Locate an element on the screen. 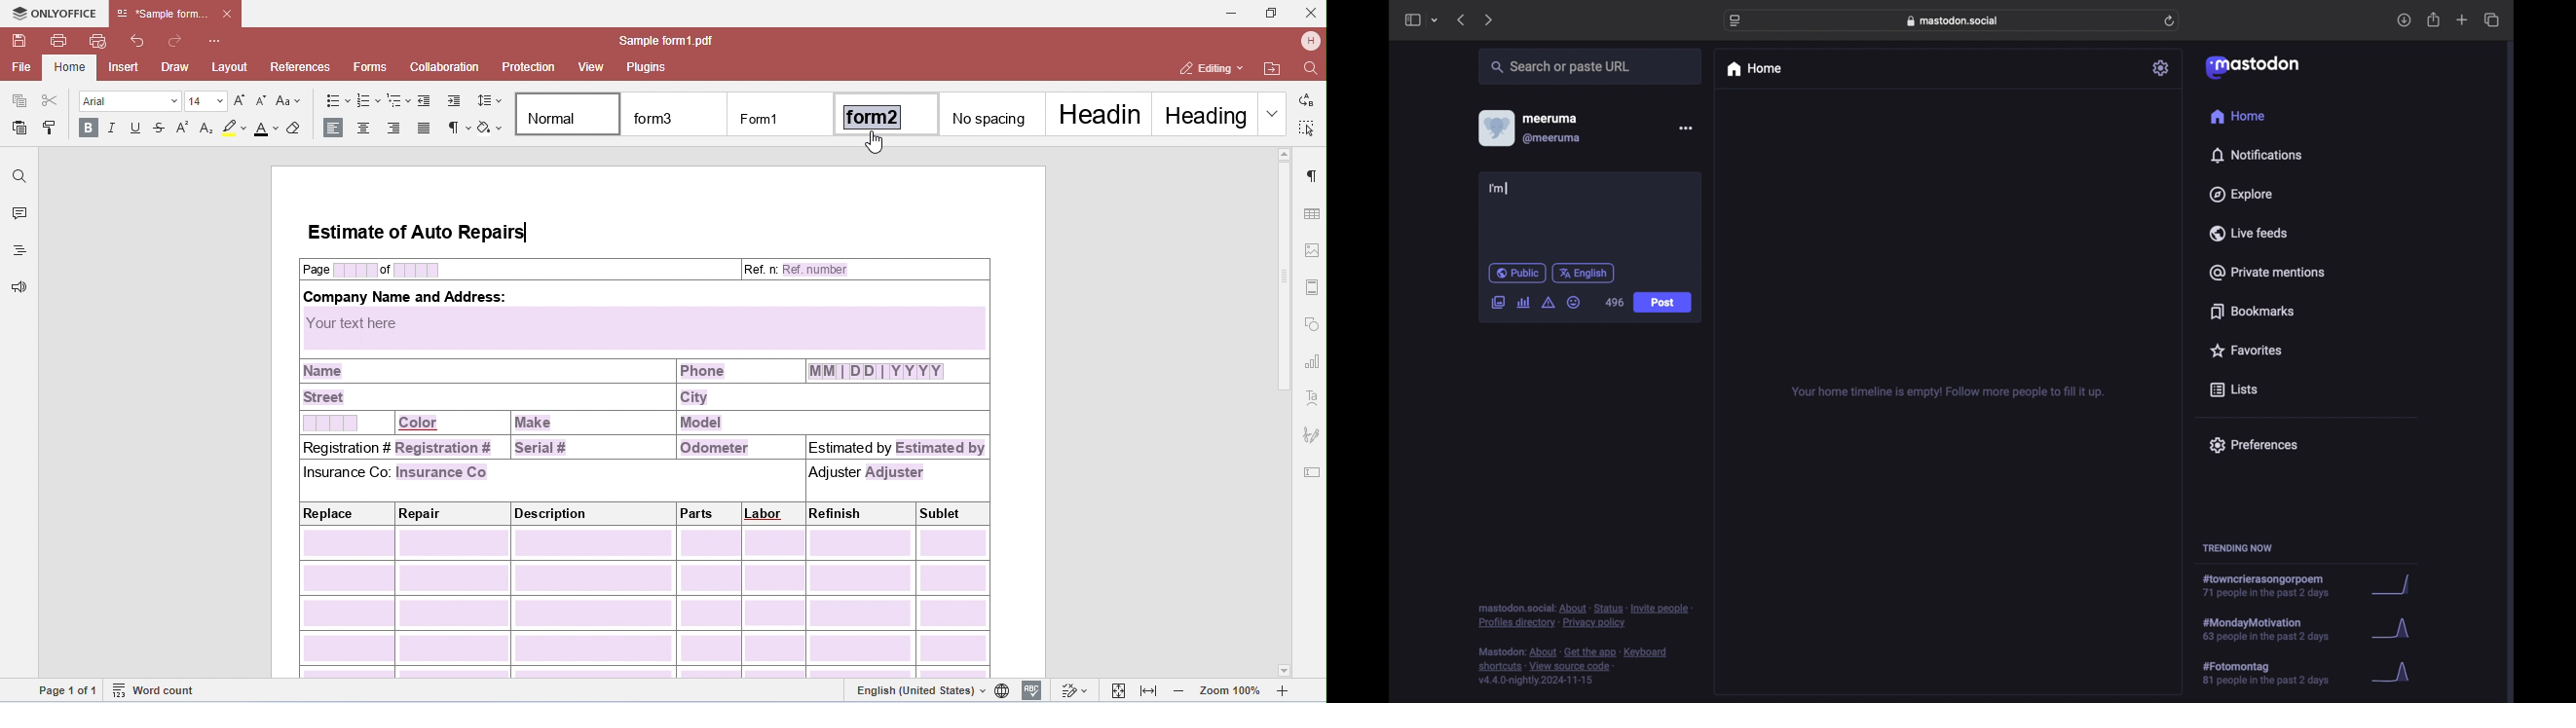 The image size is (2576, 728). favorites is located at coordinates (2246, 350).